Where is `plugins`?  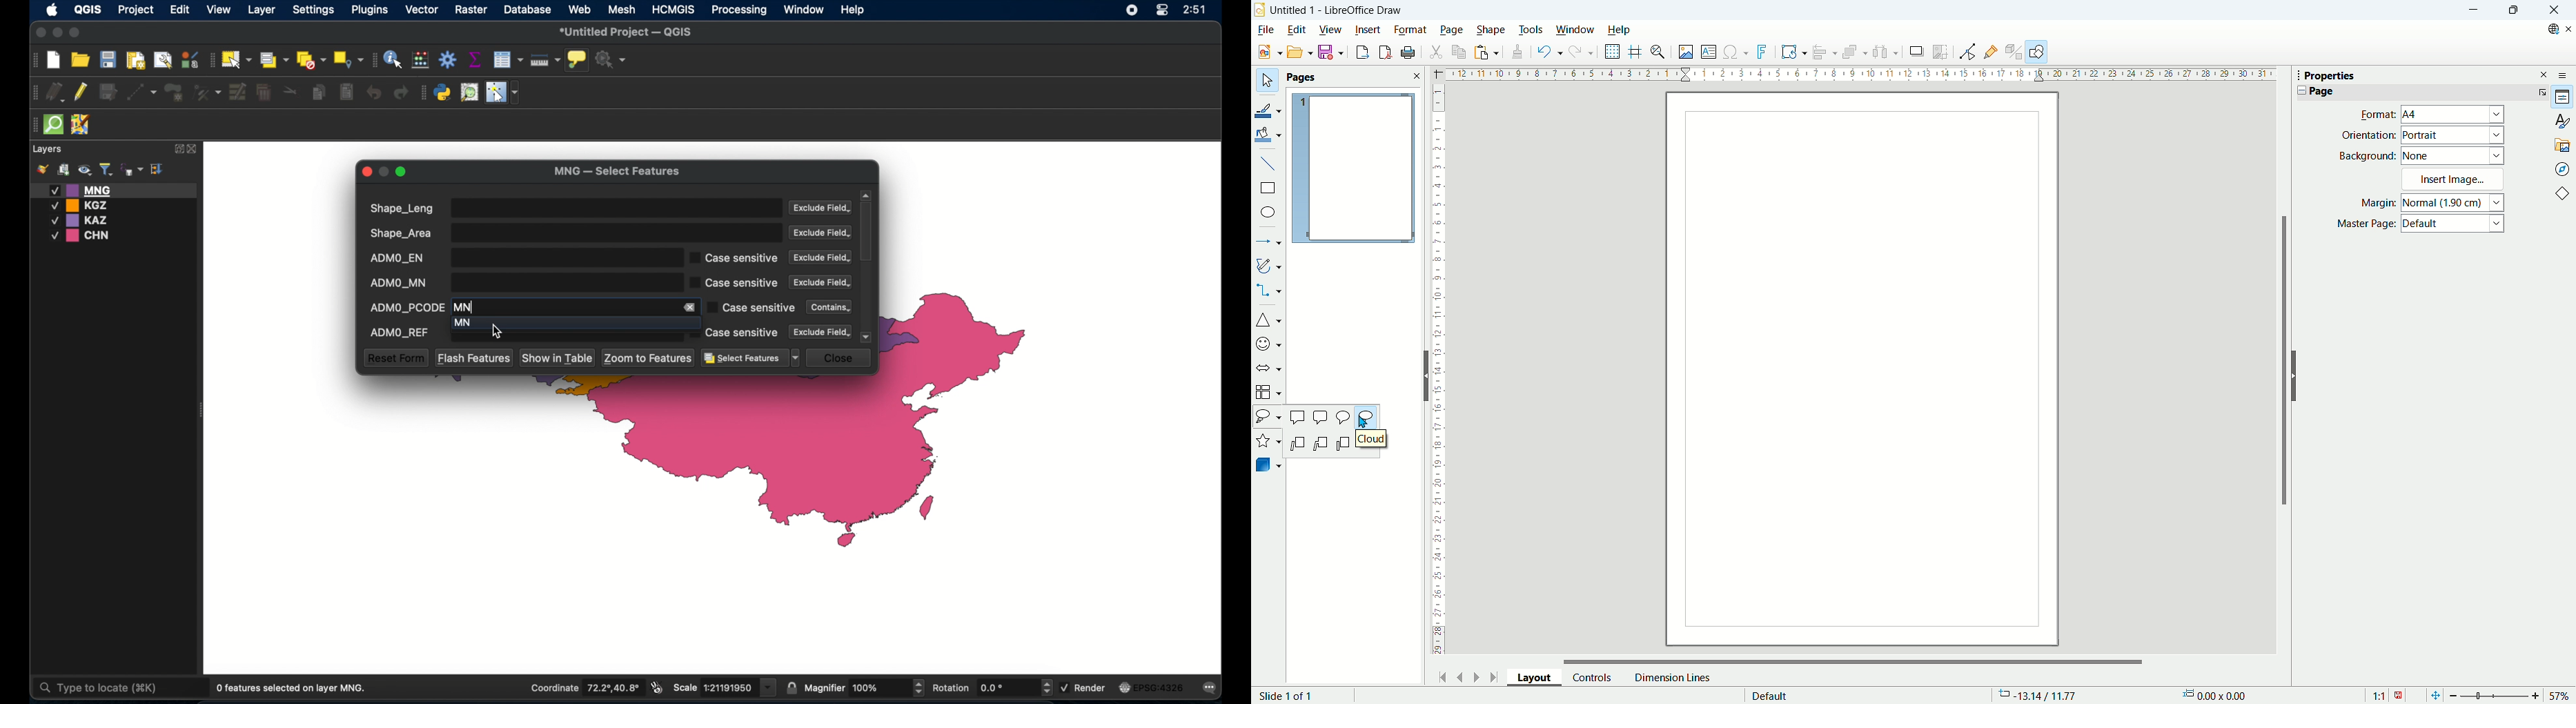 plugins is located at coordinates (371, 10).